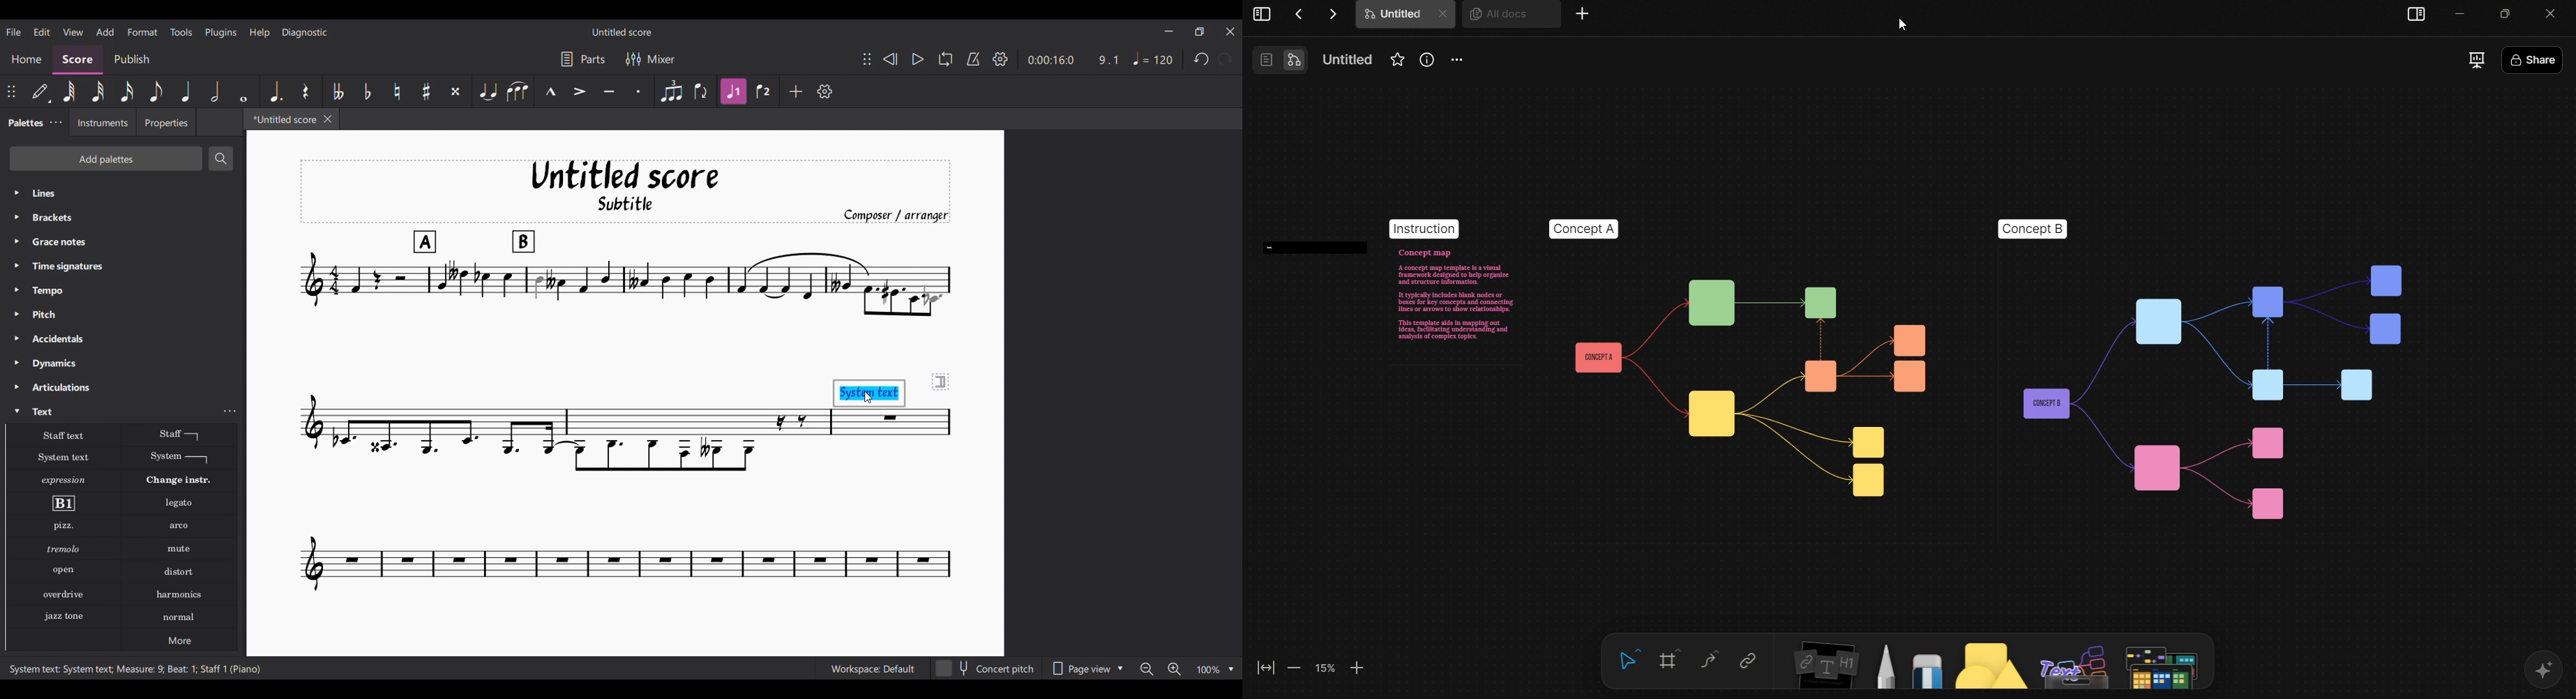  Describe the element at coordinates (133, 668) in the screenshot. I see `System text: System text; Measure: 9; Beat: 1; Staff 1 (Piano)` at that location.